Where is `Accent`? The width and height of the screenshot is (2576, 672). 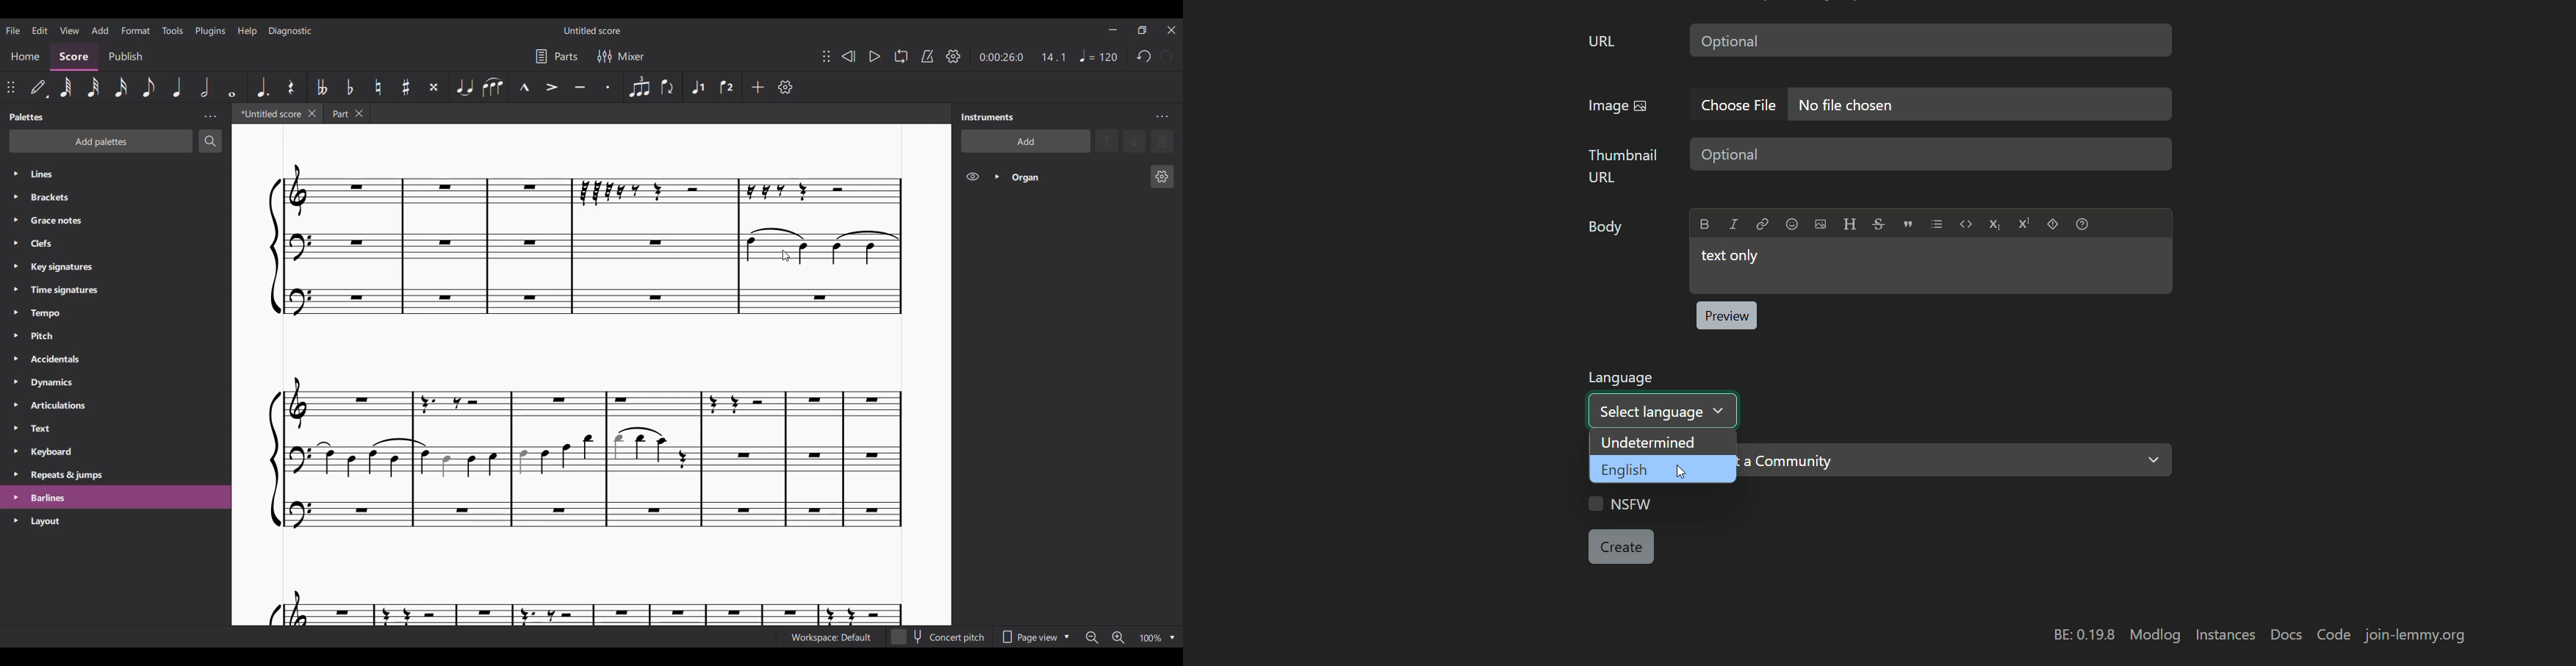 Accent is located at coordinates (551, 88).